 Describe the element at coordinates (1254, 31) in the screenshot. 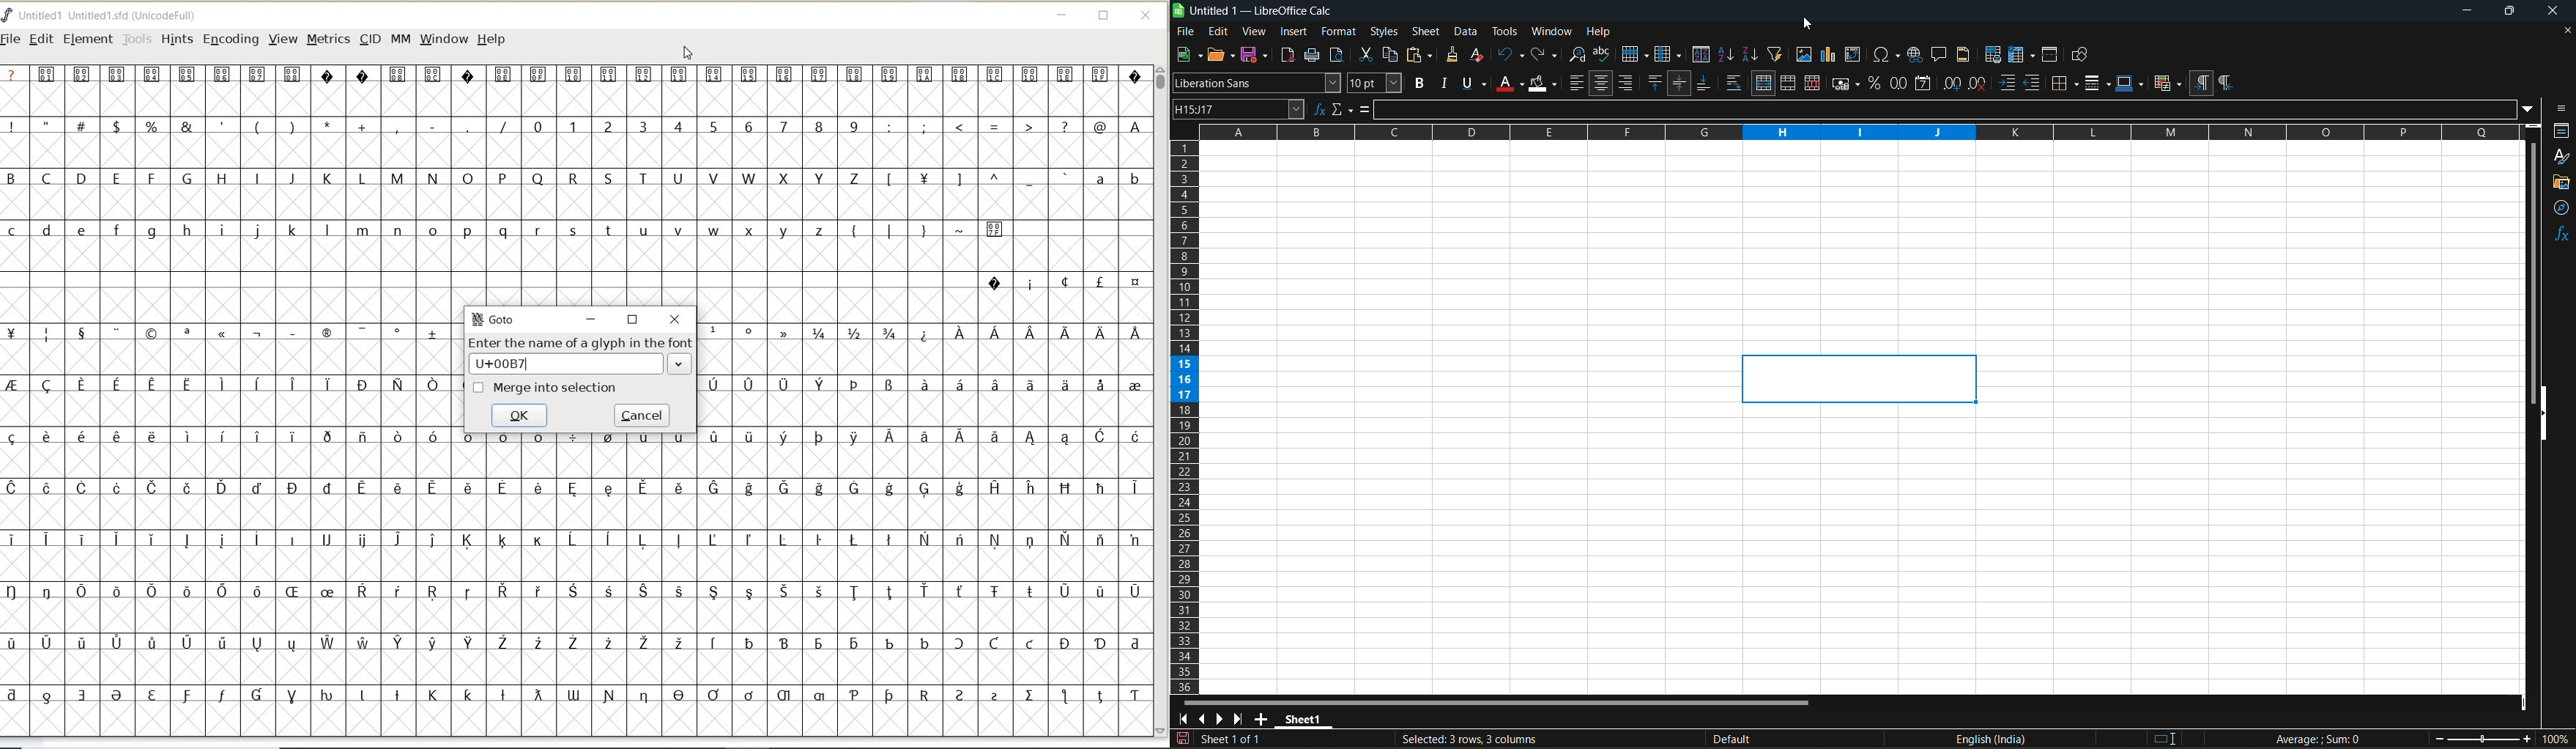

I see `view` at that location.